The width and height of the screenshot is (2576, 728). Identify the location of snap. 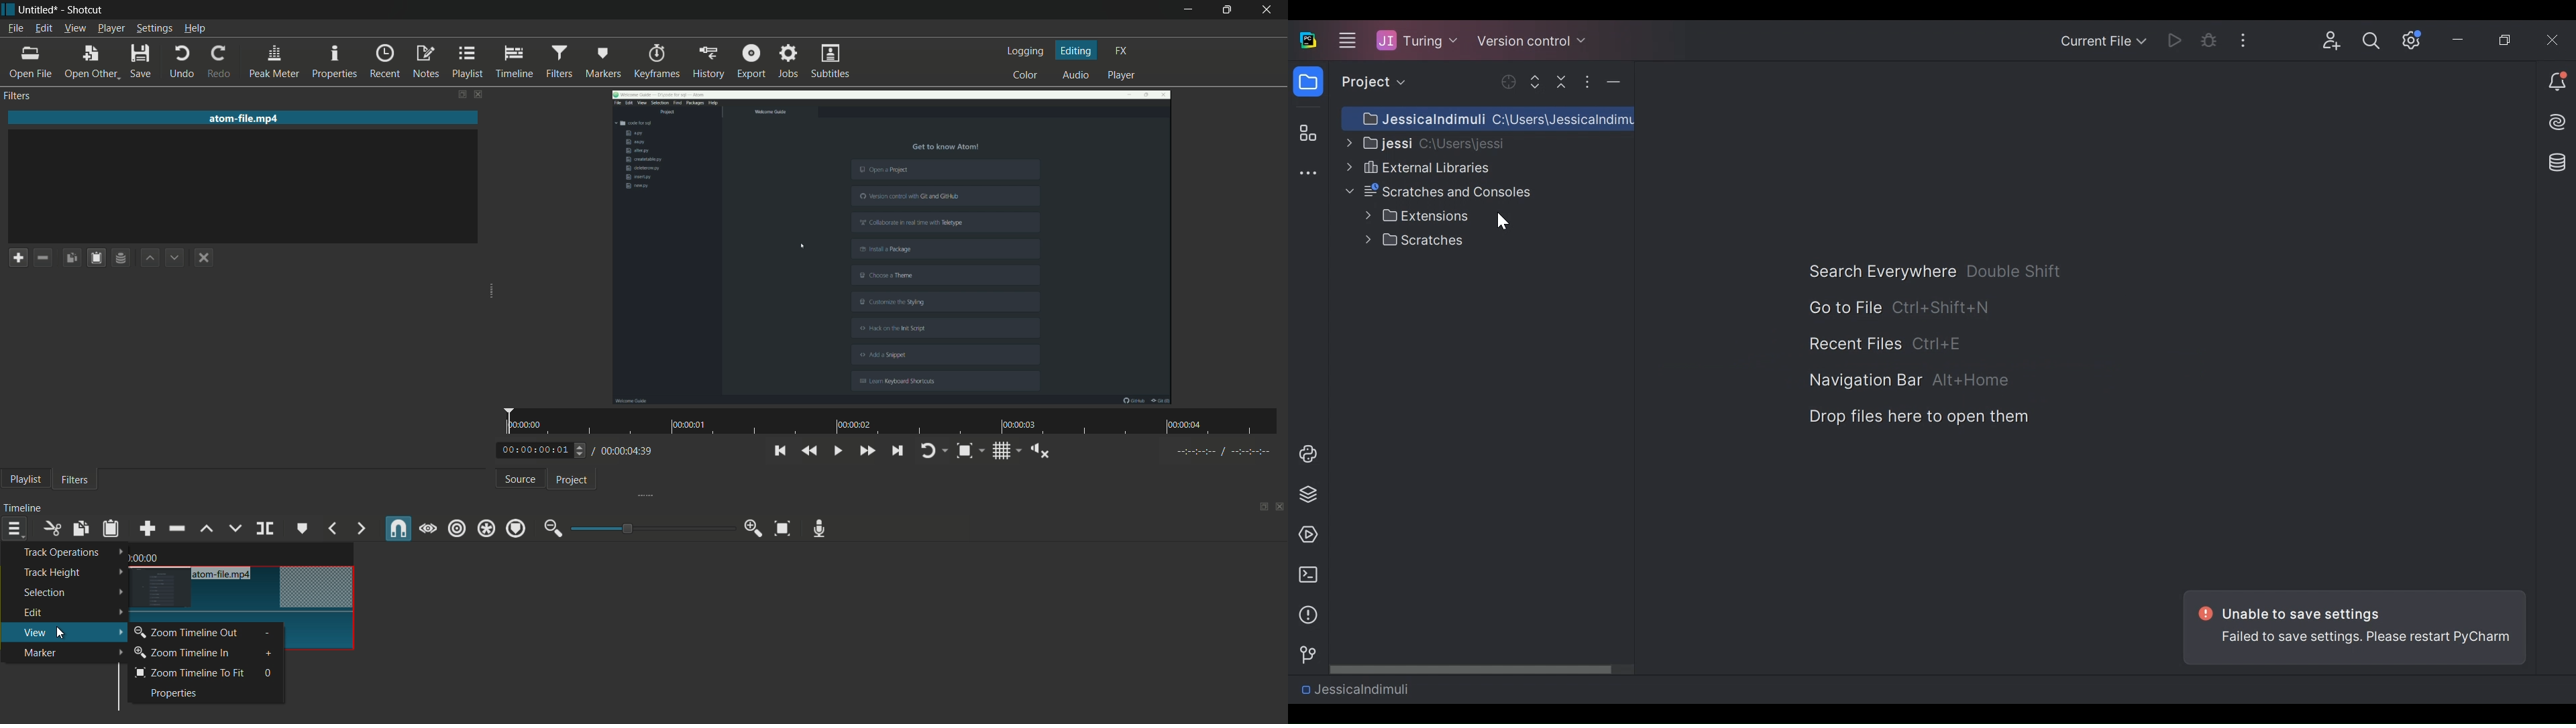
(396, 528).